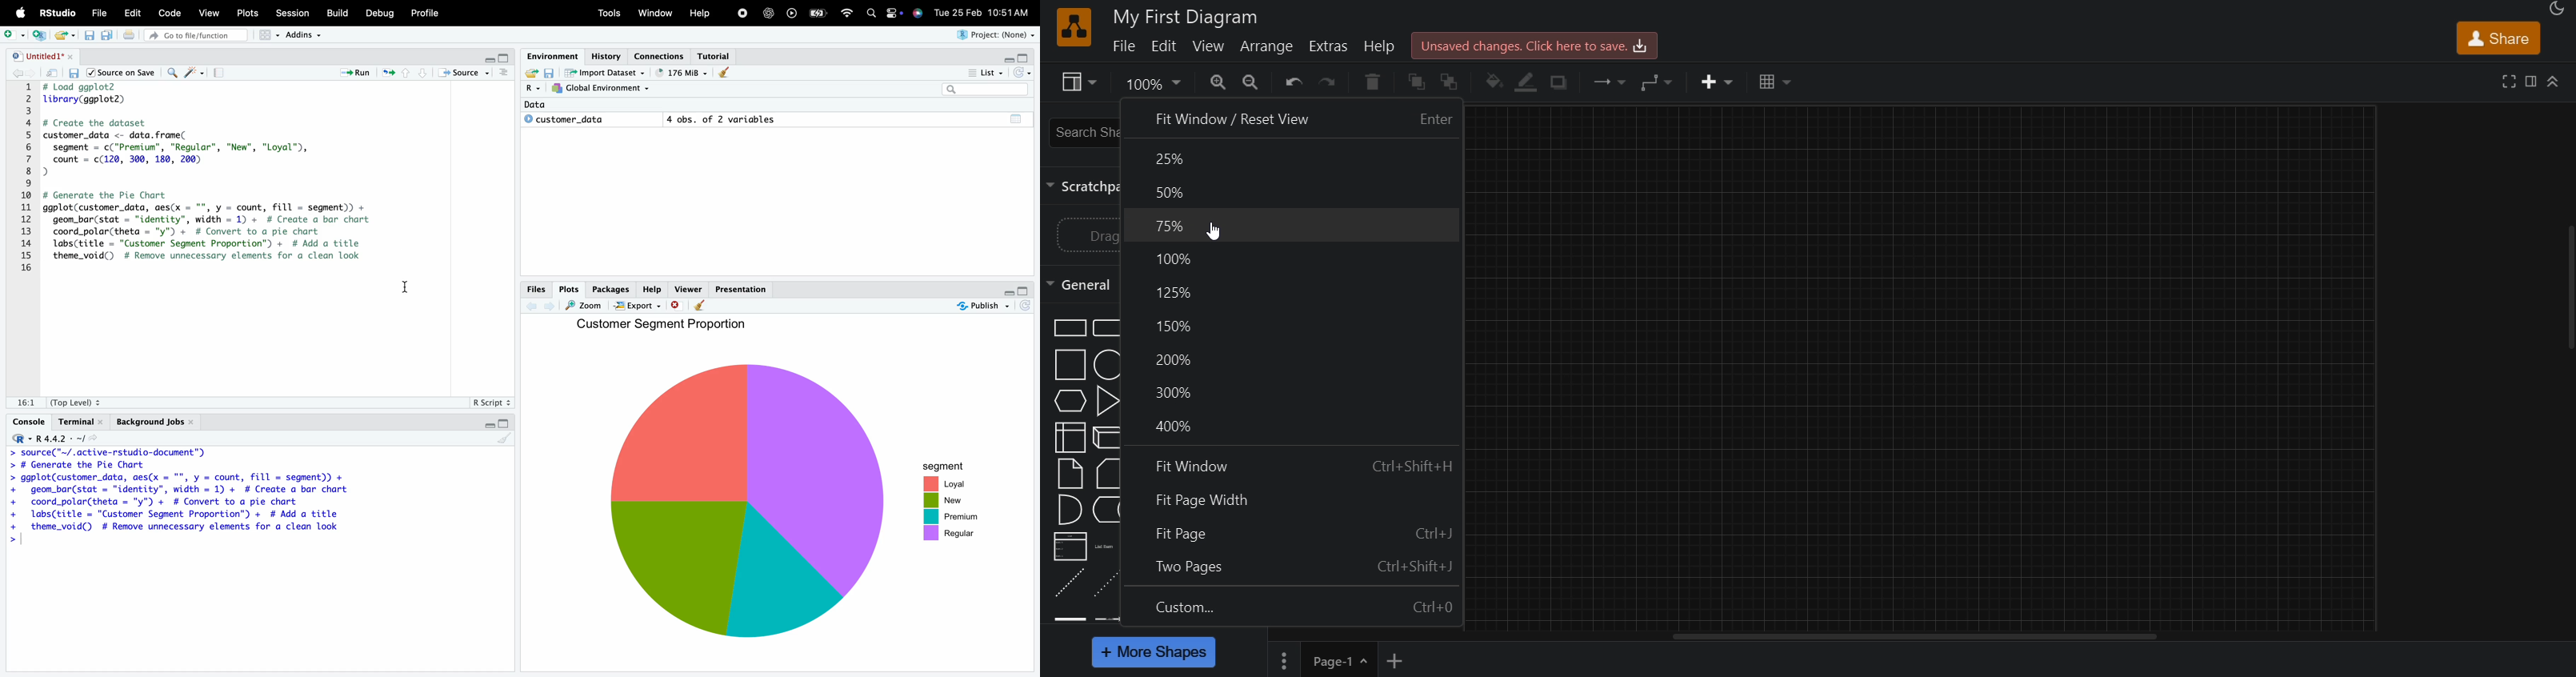  What do you see at coordinates (919, 16) in the screenshot?
I see `siri` at bounding box center [919, 16].